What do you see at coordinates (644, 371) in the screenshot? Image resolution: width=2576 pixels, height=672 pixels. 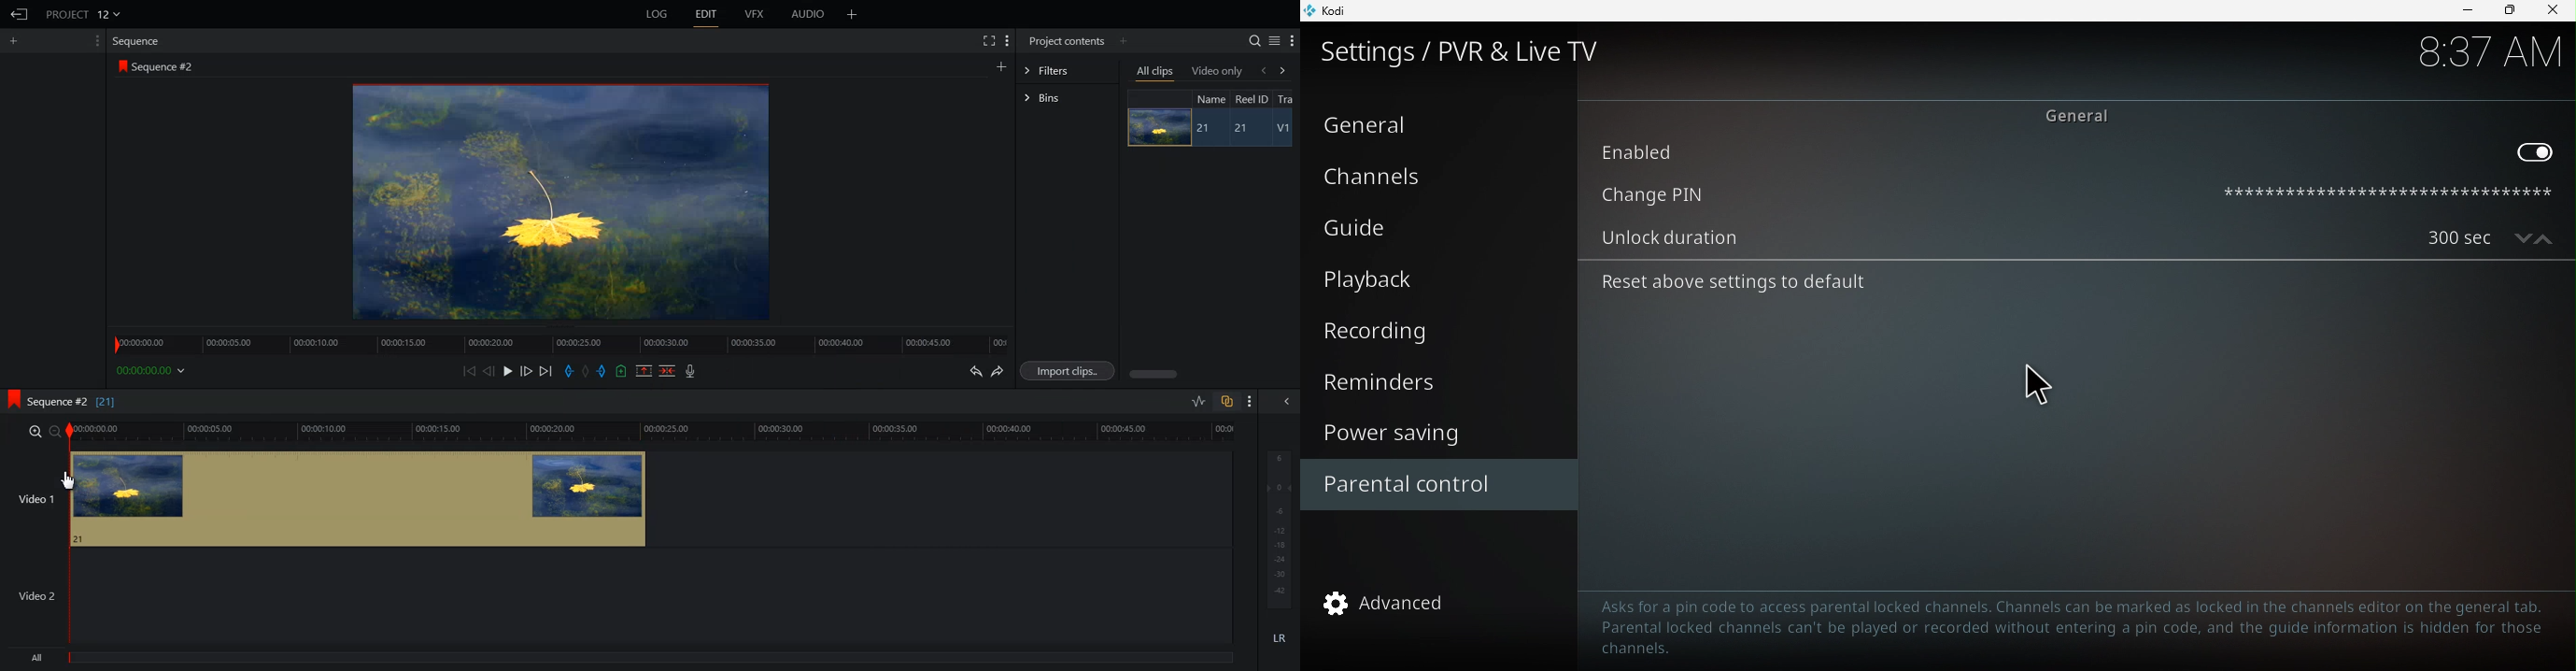 I see `Remove Mark Section` at bounding box center [644, 371].